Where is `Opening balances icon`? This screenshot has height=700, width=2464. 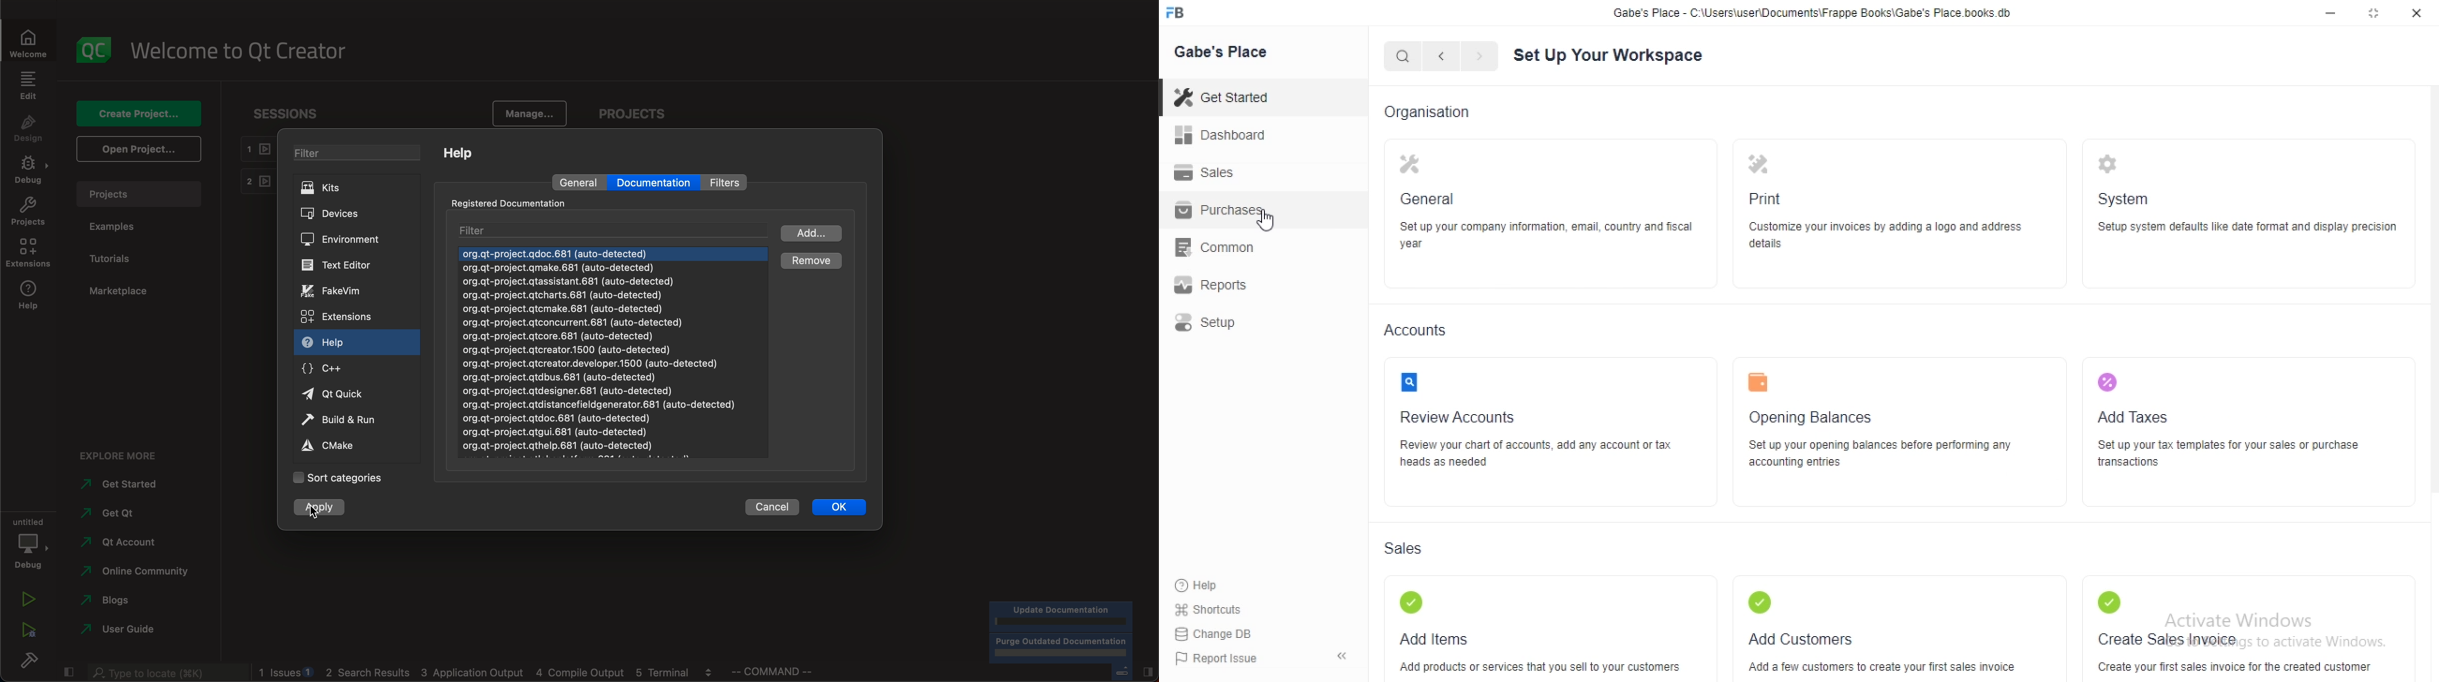 Opening balances icon is located at coordinates (1758, 382).